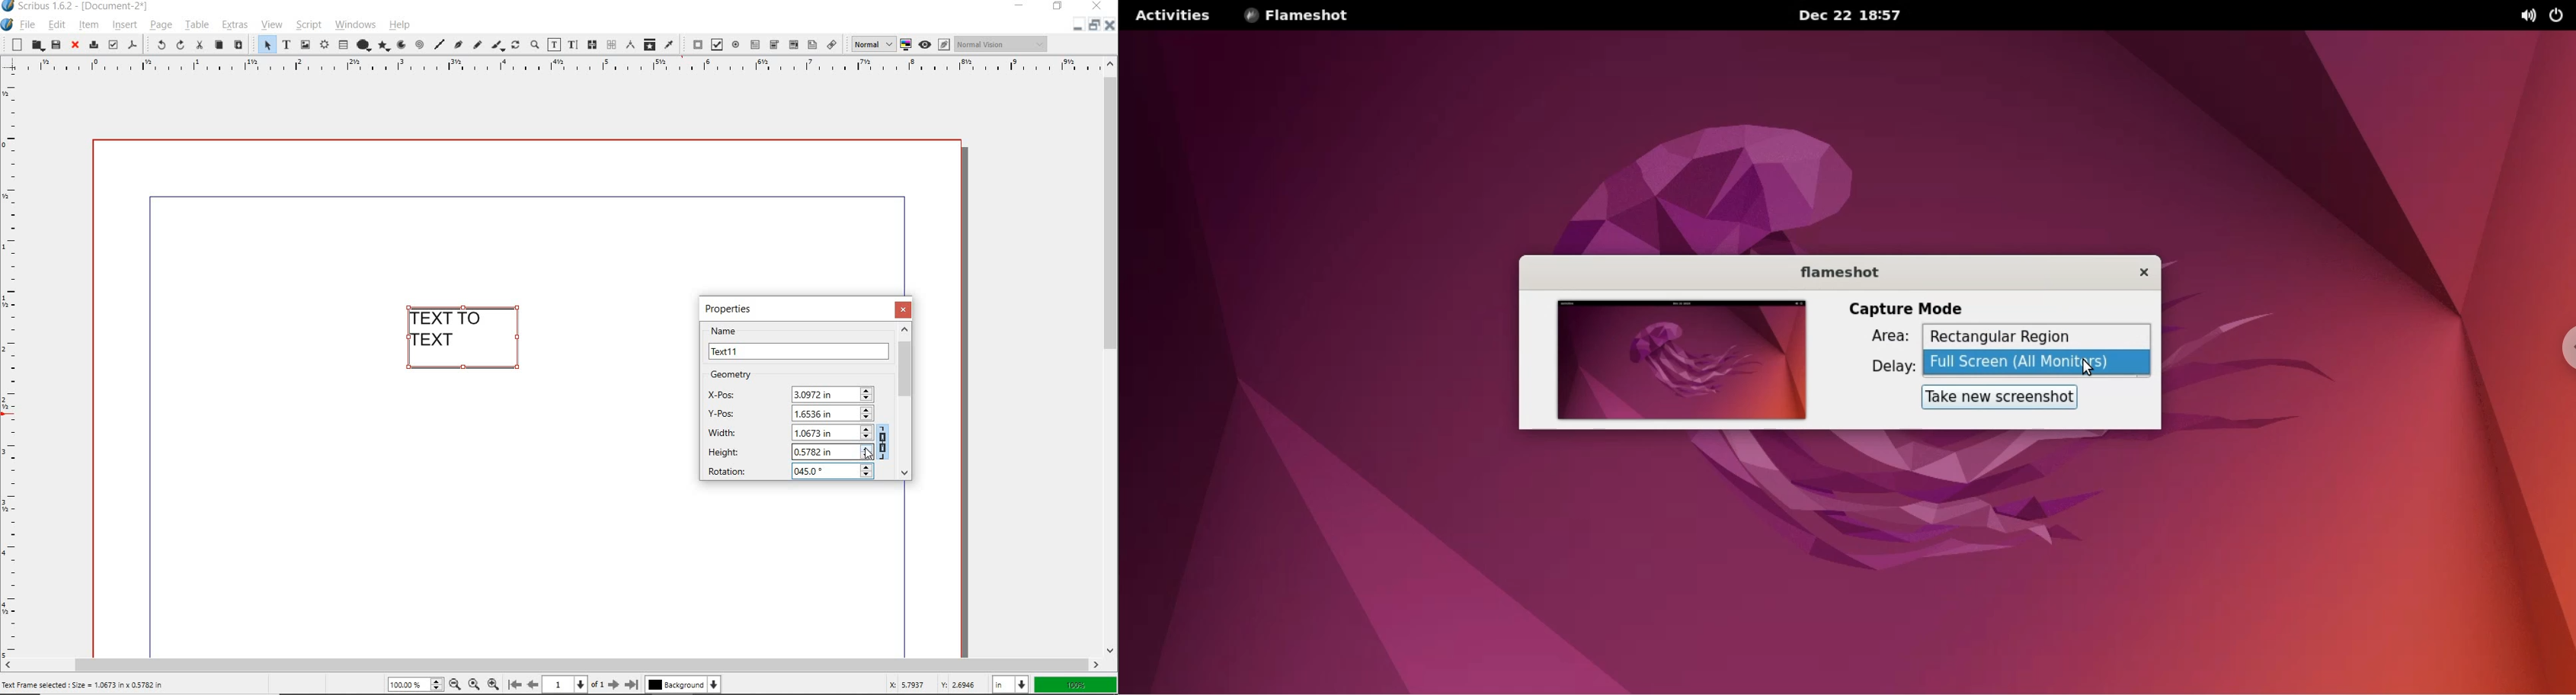 The image size is (2576, 700). Describe the element at coordinates (75, 45) in the screenshot. I see `close` at that location.